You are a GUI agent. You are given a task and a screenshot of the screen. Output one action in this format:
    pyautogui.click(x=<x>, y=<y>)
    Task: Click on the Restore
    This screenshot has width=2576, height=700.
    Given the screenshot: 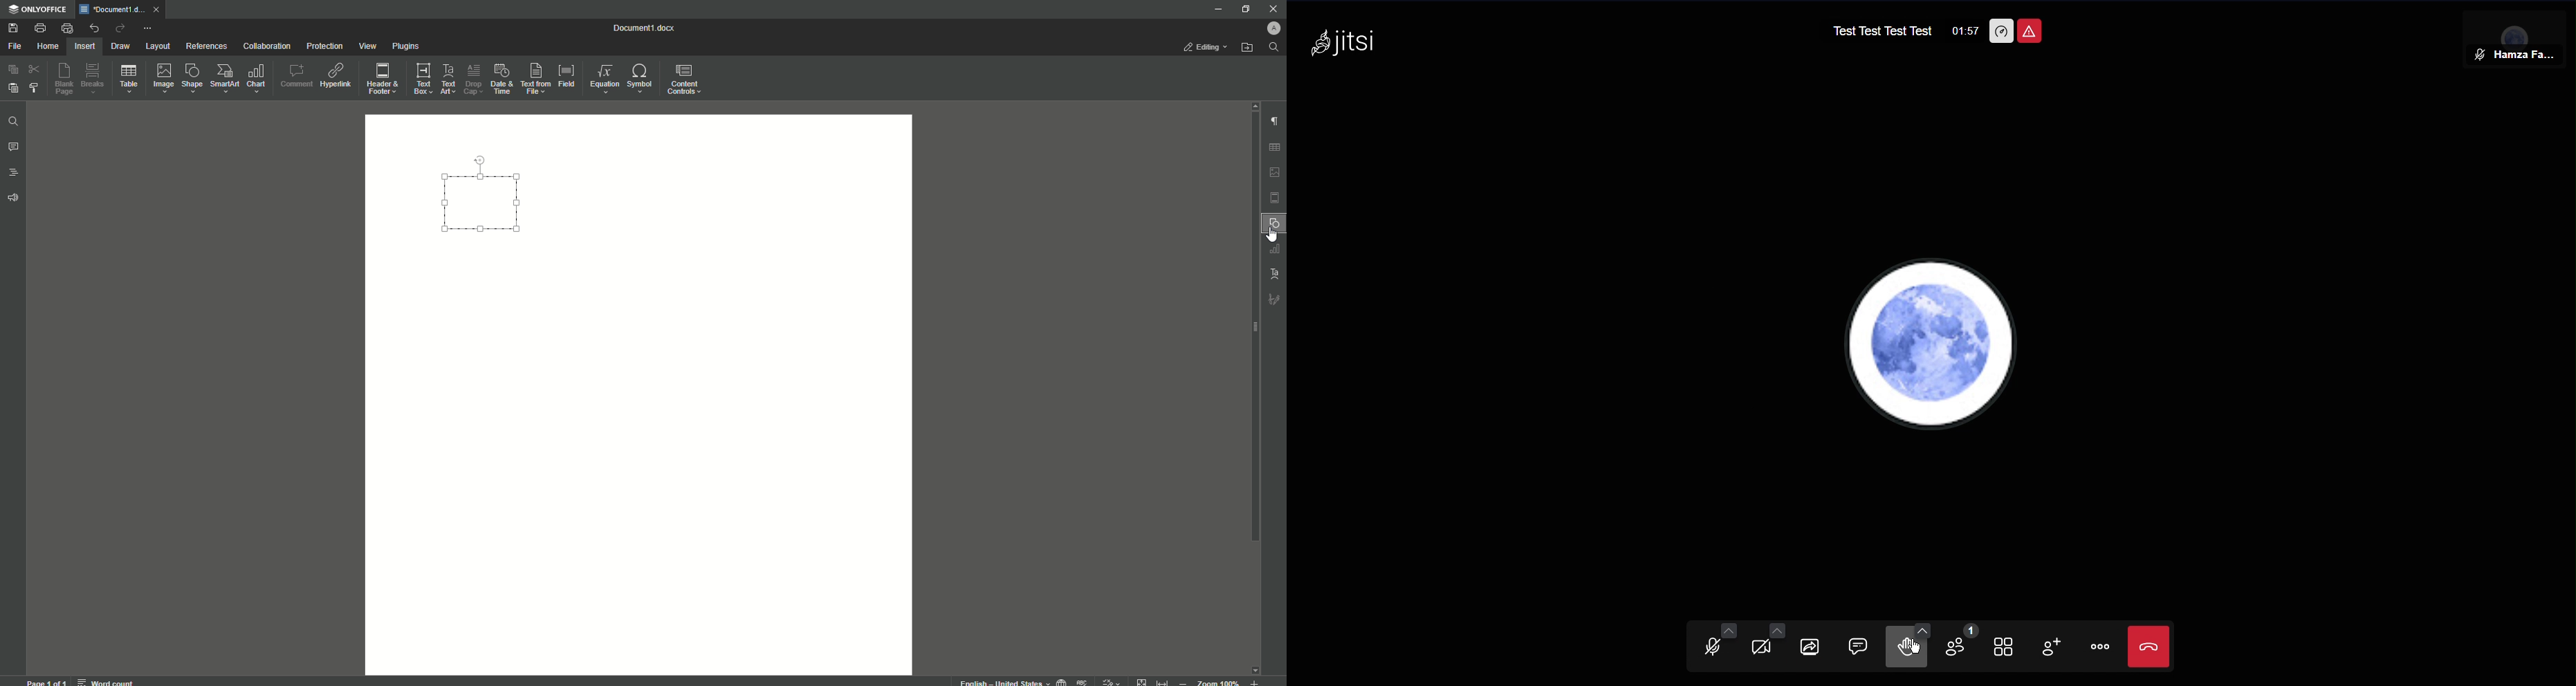 What is the action you would take?
    pyautogui.click(x=1244, y=9)
    